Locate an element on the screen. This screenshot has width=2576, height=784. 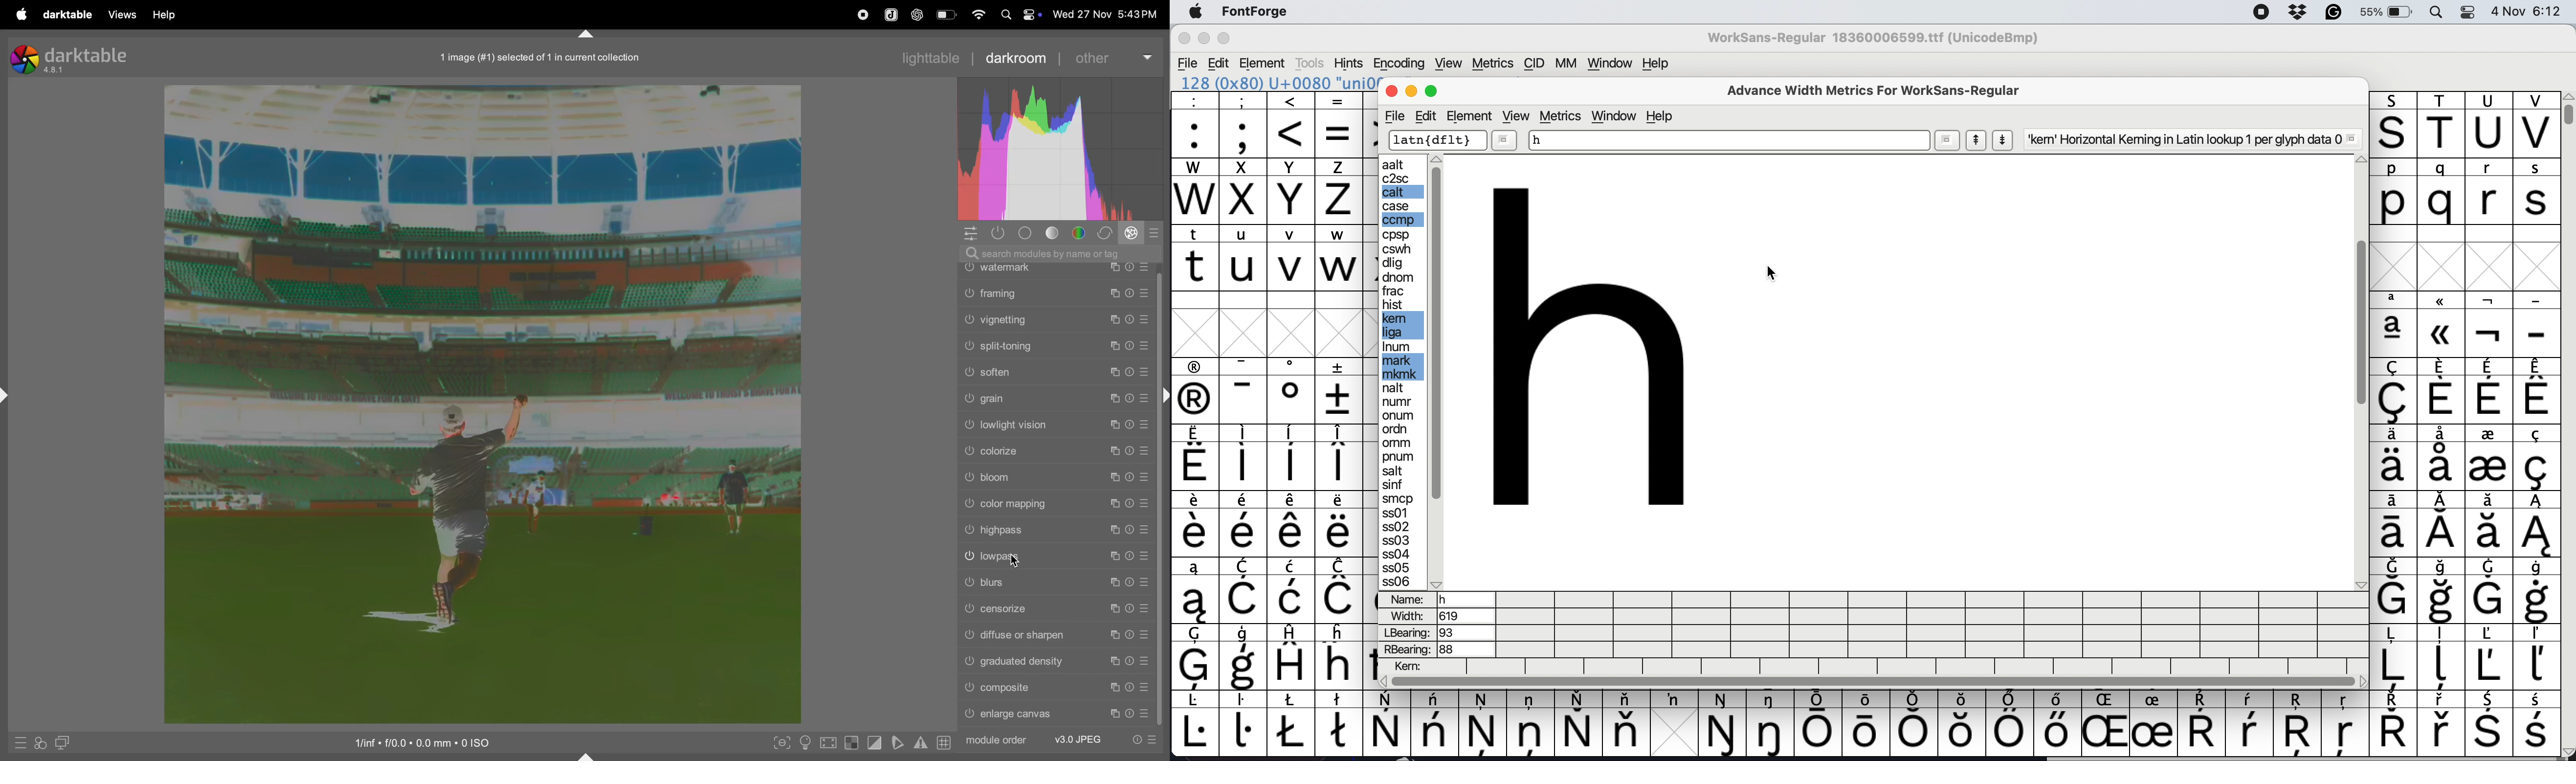
special characters is located at coordinates (1266, 499).